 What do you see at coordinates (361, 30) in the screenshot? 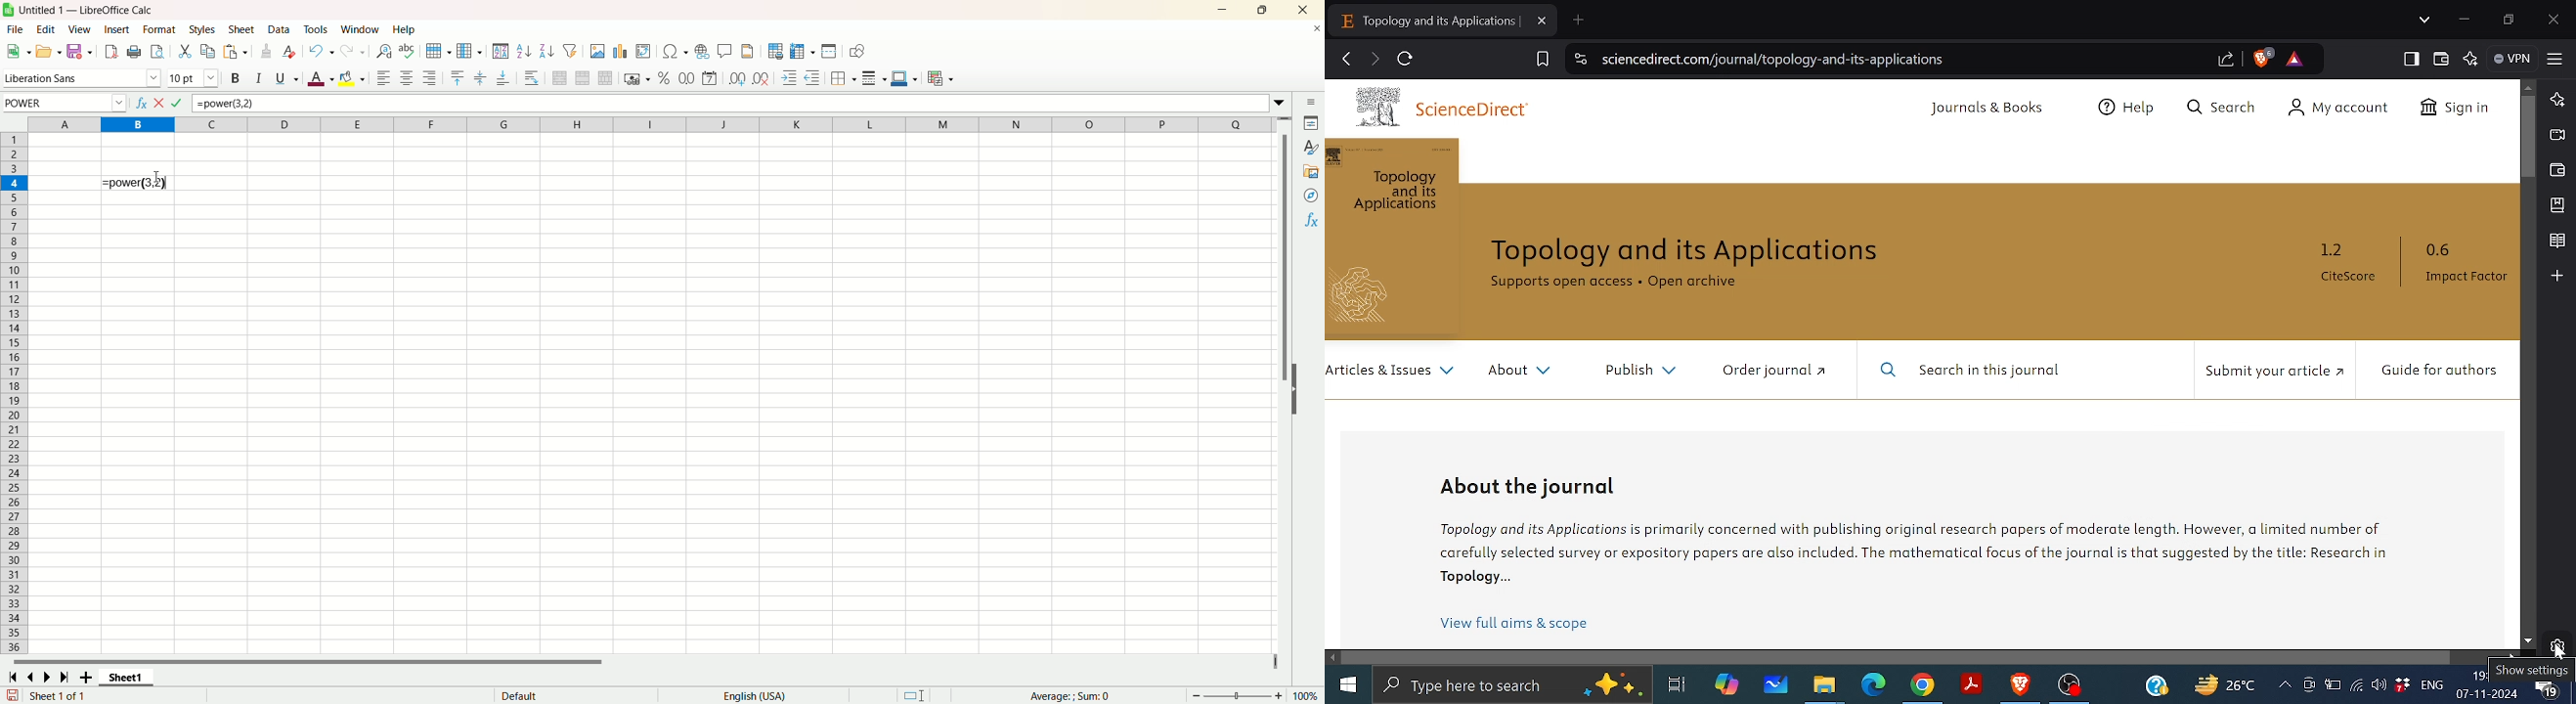
I see `window` at bounding box center [361, 30].